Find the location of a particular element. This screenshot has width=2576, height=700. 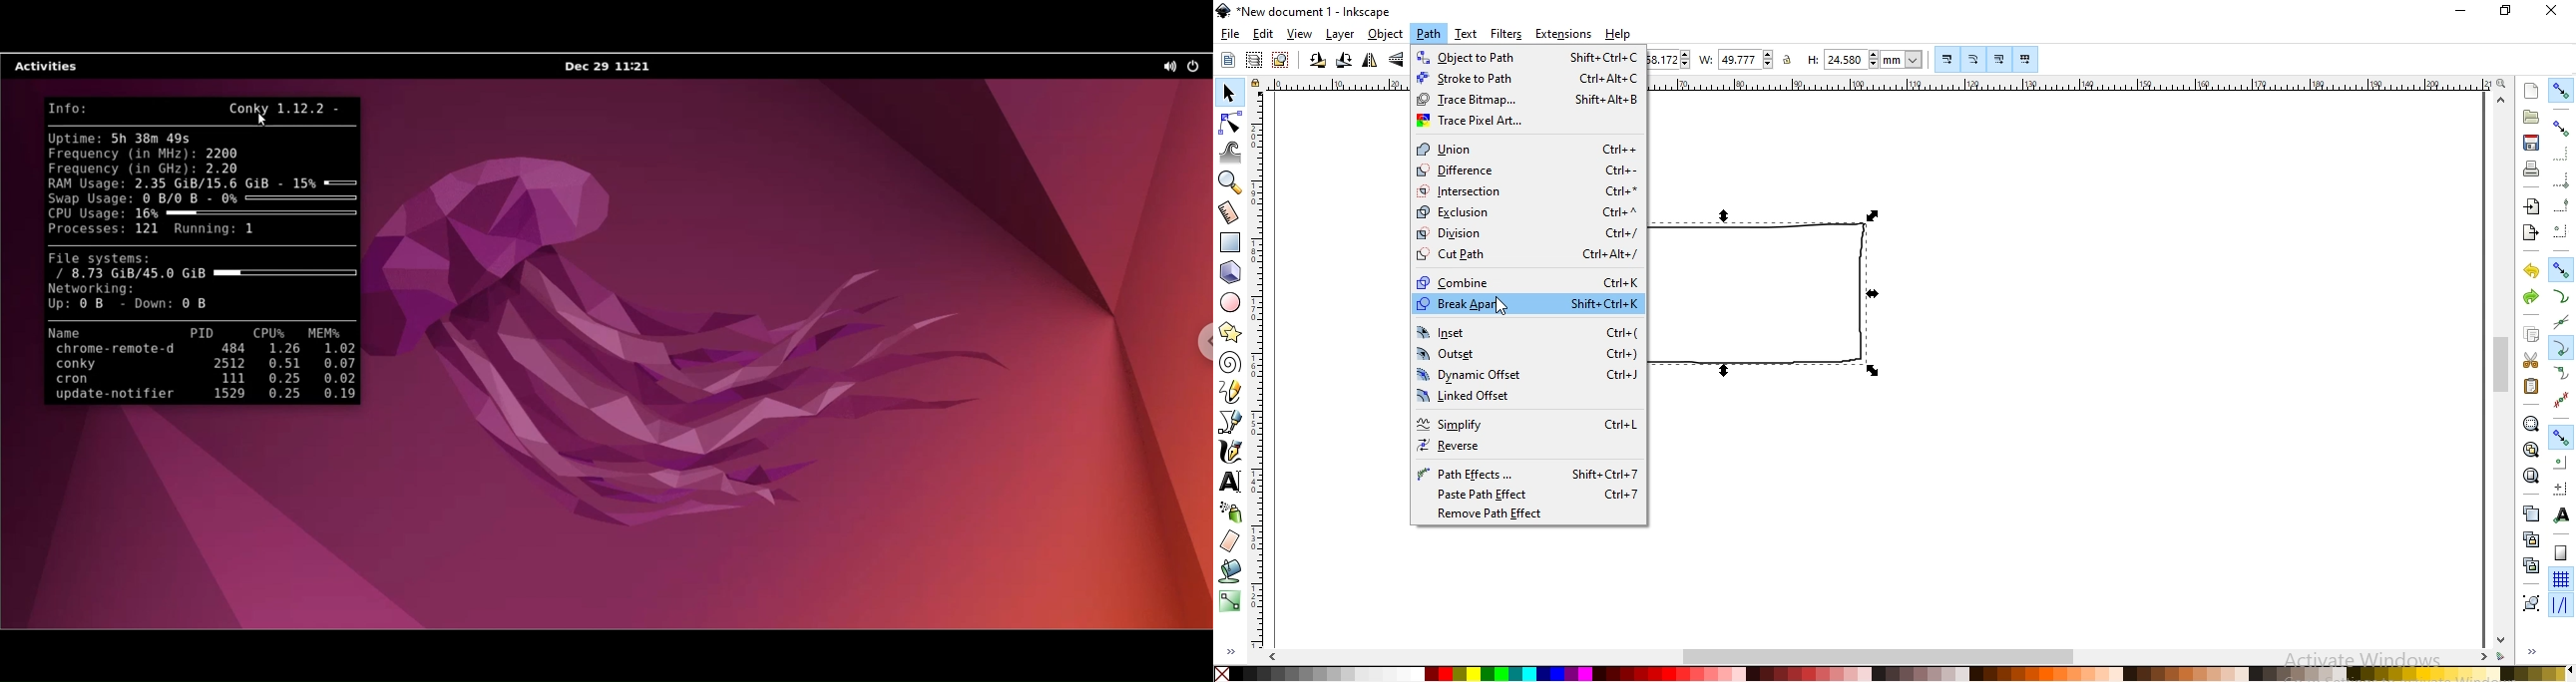

draw freehand lines is located at coordinates (1233, 392).